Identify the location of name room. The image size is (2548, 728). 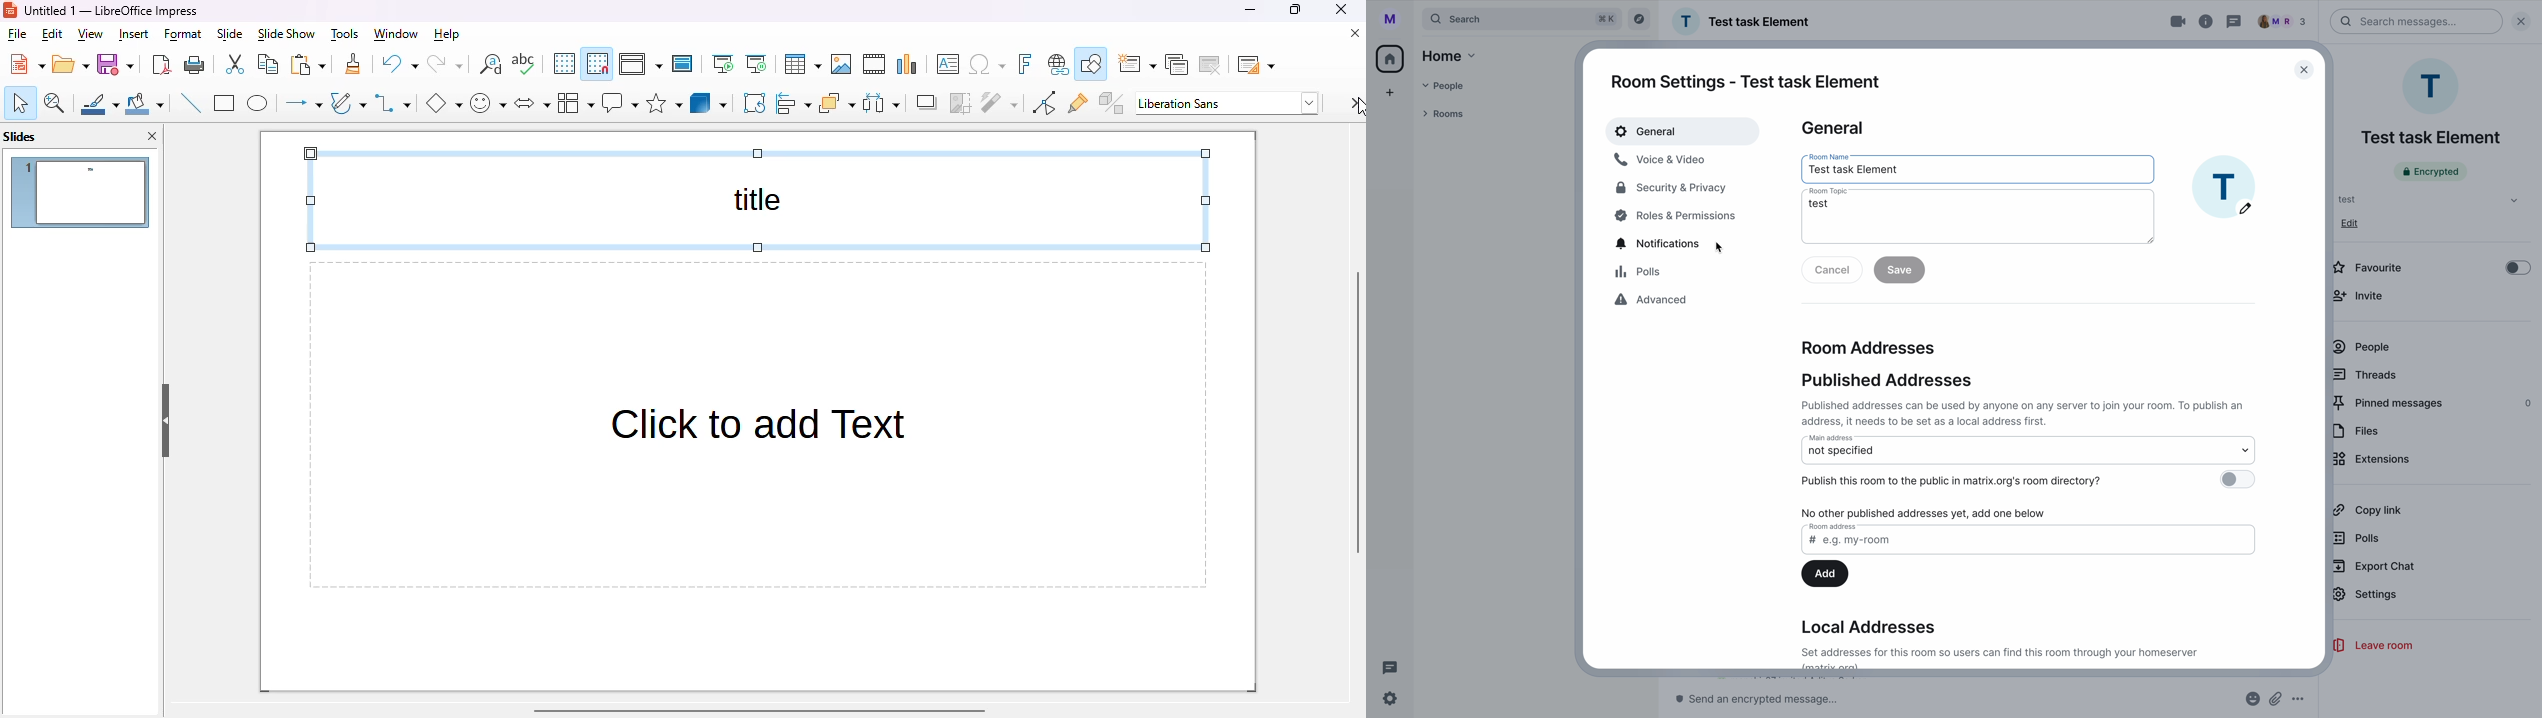
(2431, 137).